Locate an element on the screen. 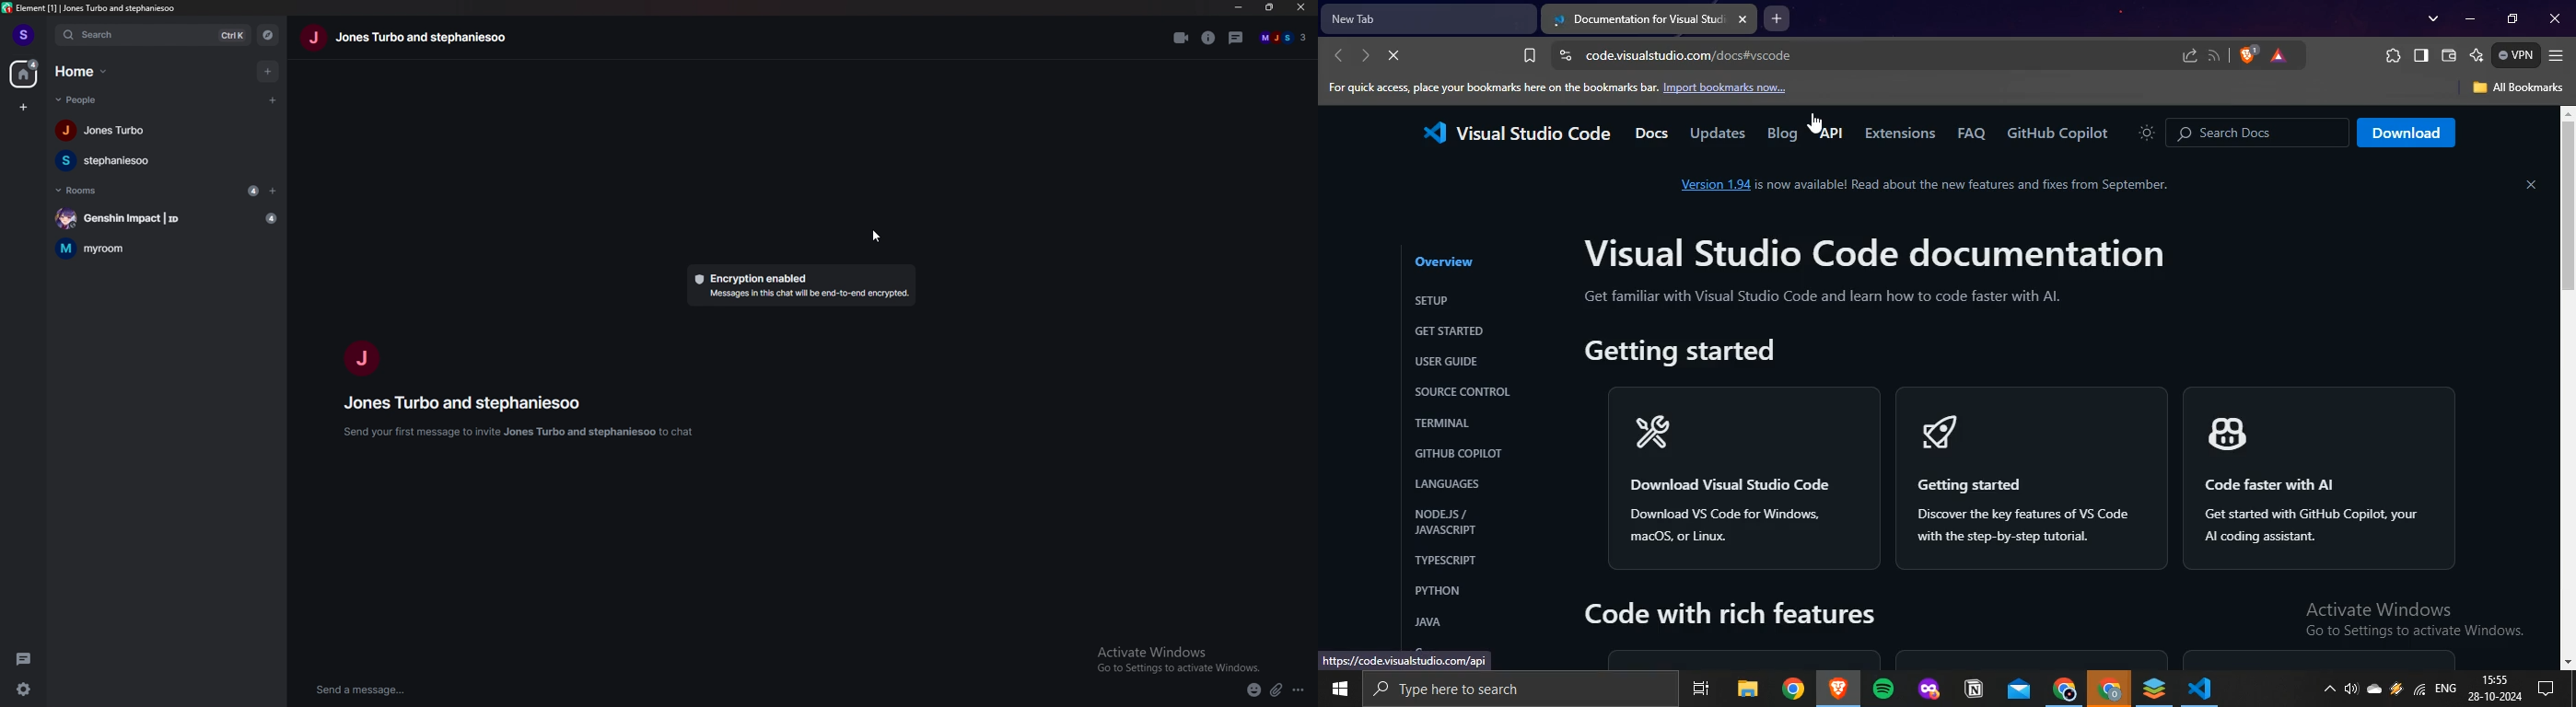 The height and width of the screenshot is (728, 2576). search is located at coordinates (131, 35).